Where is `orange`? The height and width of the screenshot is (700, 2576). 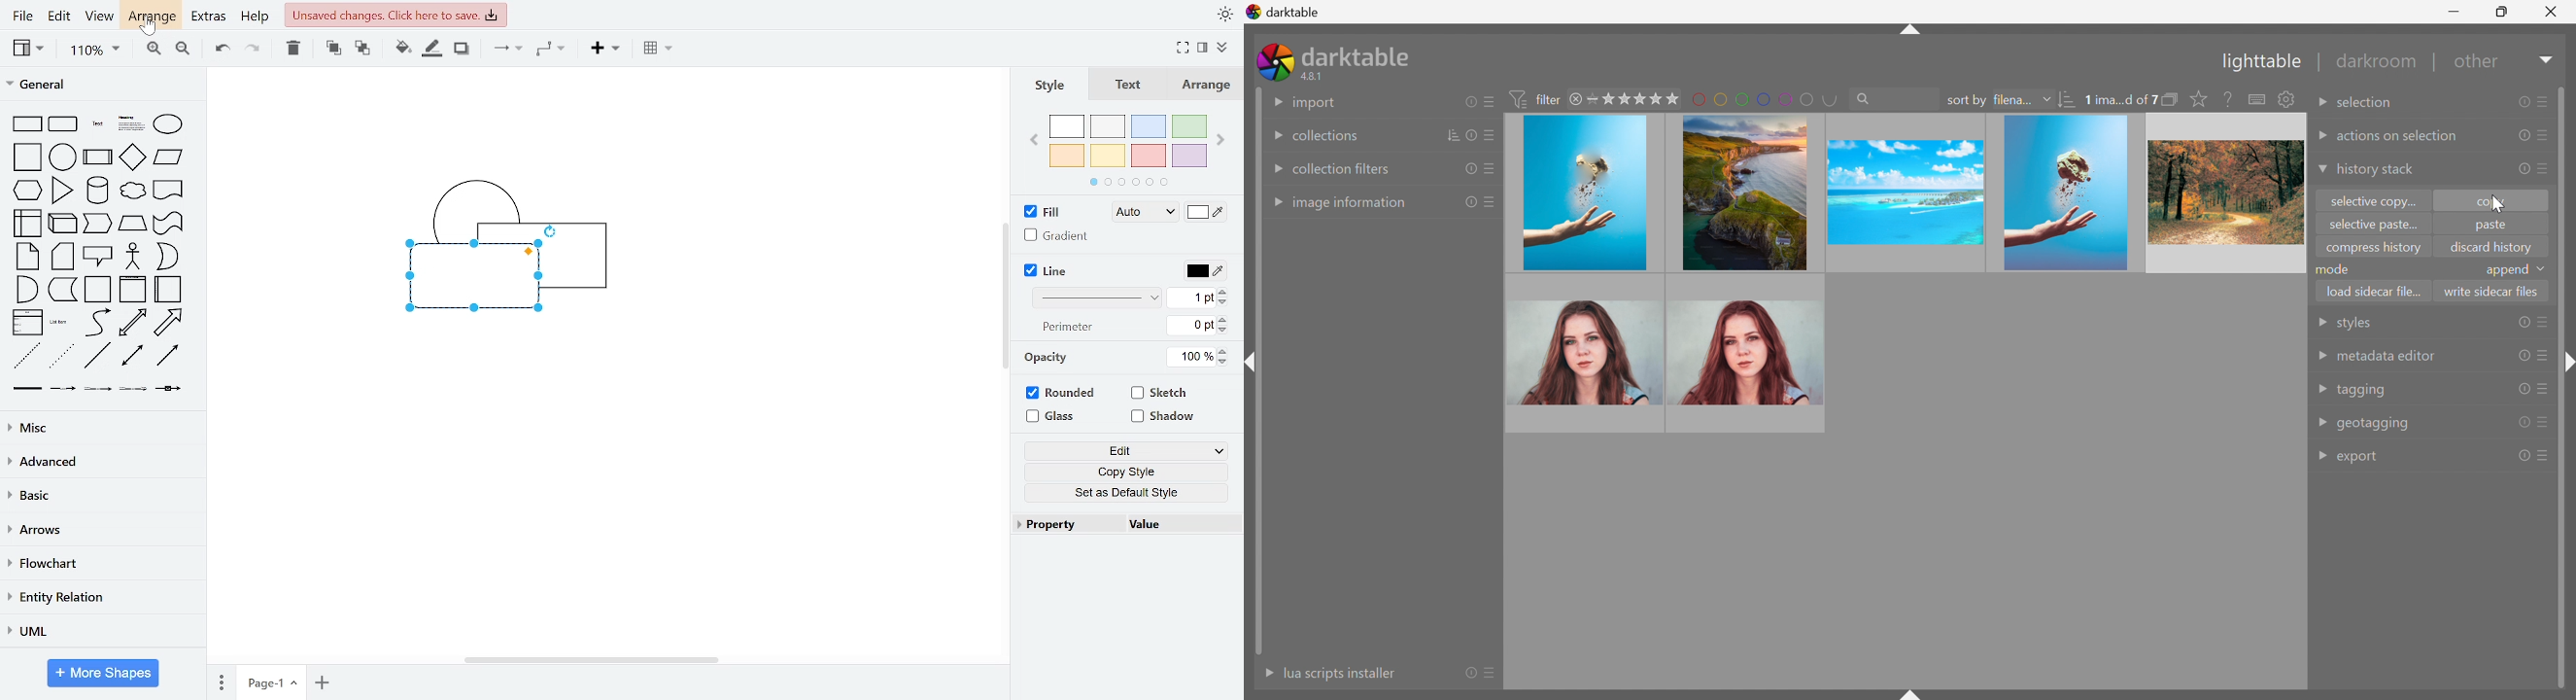
orange is located at coordinates (1067, 155).